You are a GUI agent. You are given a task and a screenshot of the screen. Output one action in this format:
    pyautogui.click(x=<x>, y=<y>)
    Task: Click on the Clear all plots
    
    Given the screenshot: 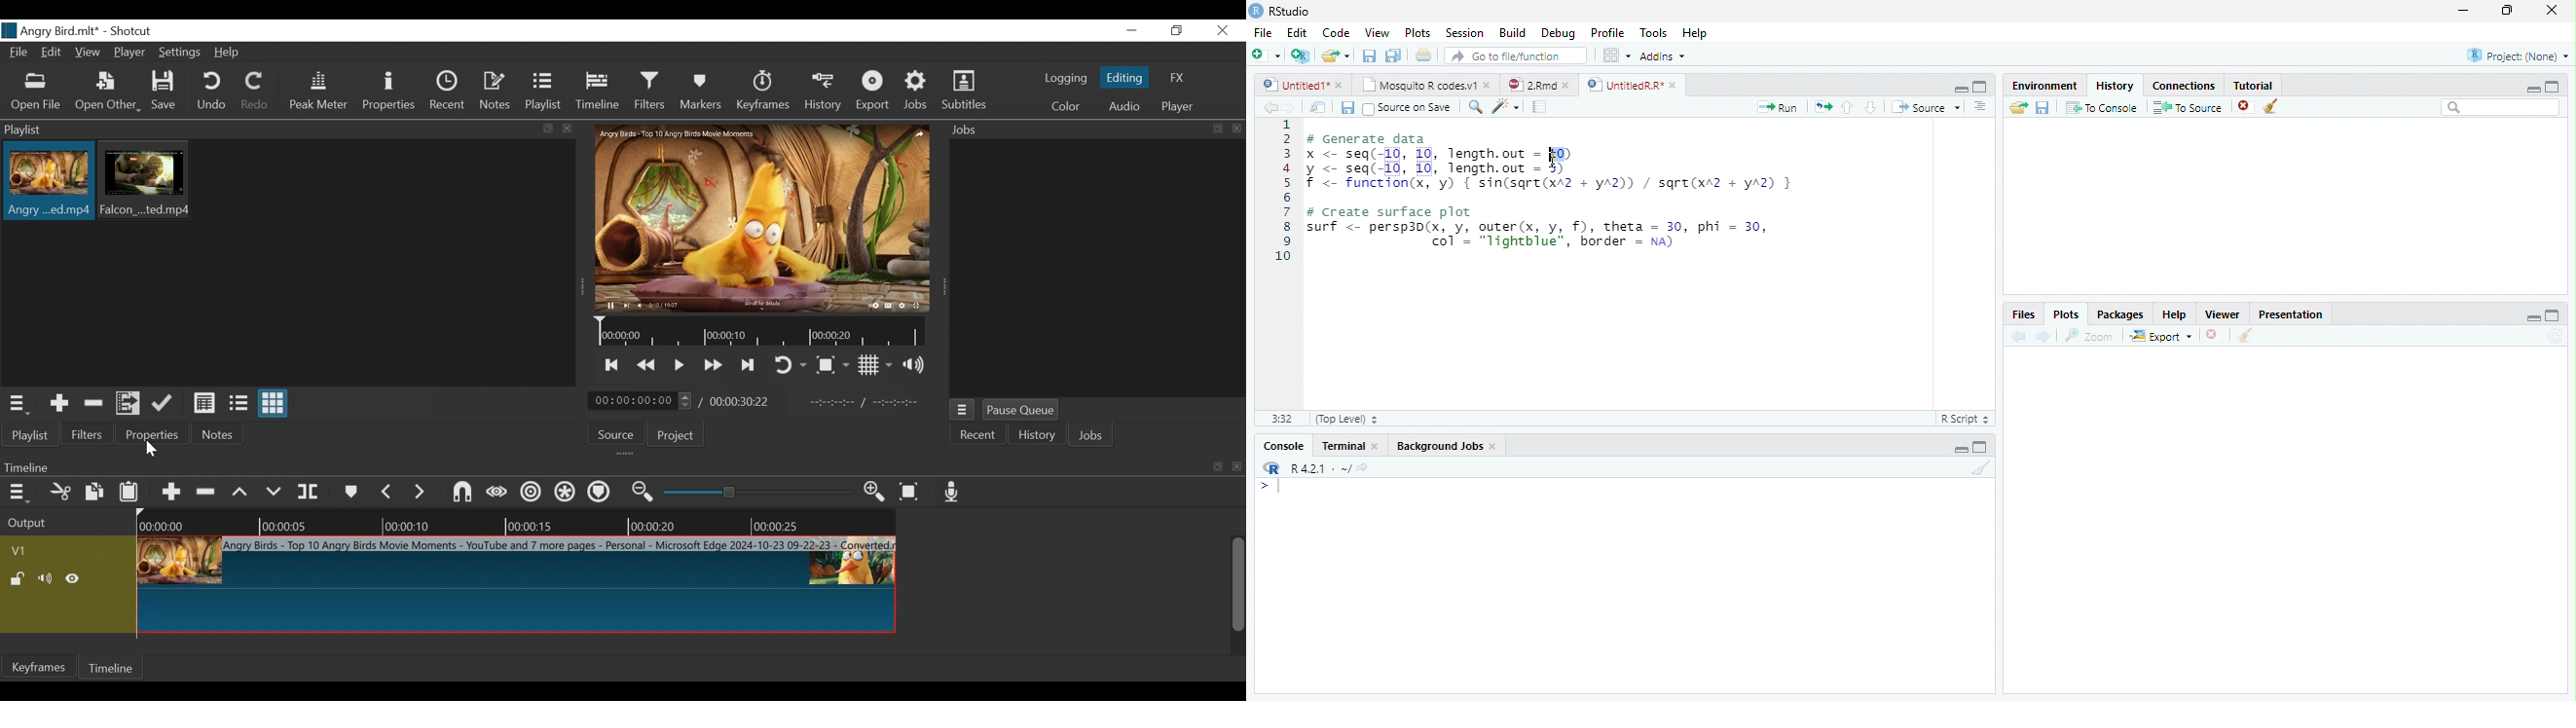 What is the action you would take?
    pyautogui.click(x=2245, y=335)
    